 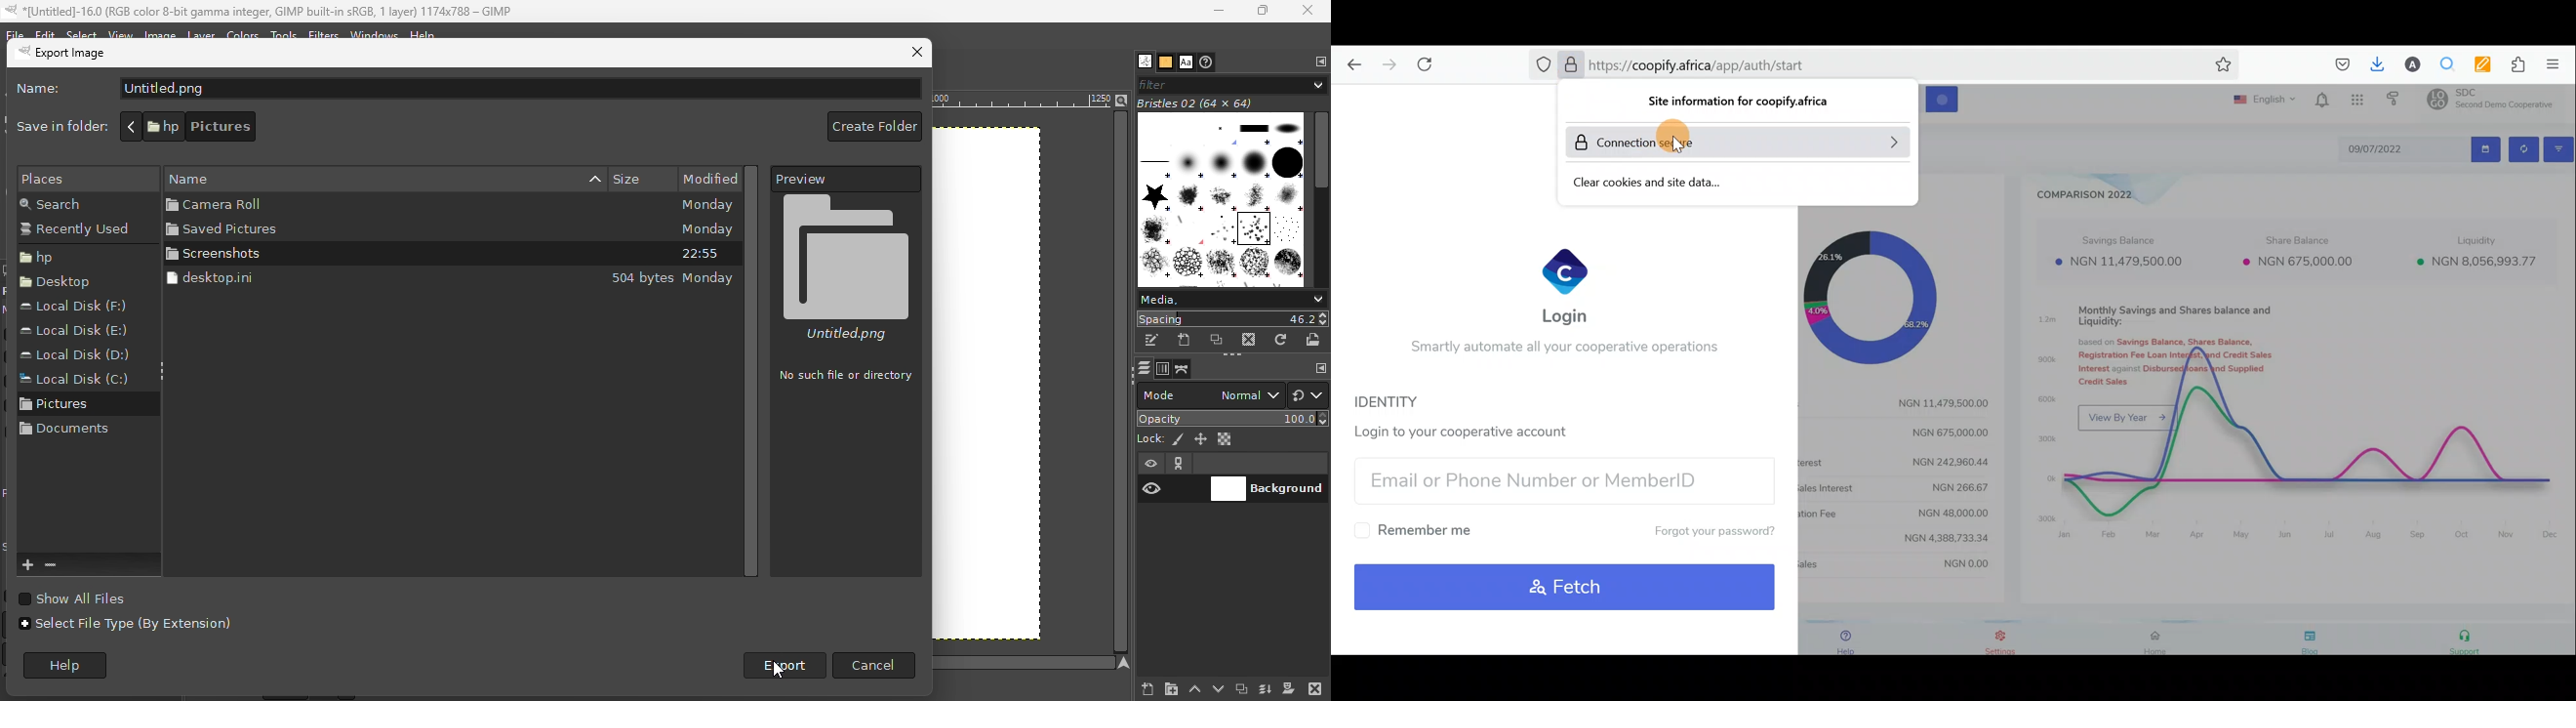 What do you see at coordinates (1321, 62) in the screenshot?
I see `Configure this tab` at bounding box center [1321, 62].